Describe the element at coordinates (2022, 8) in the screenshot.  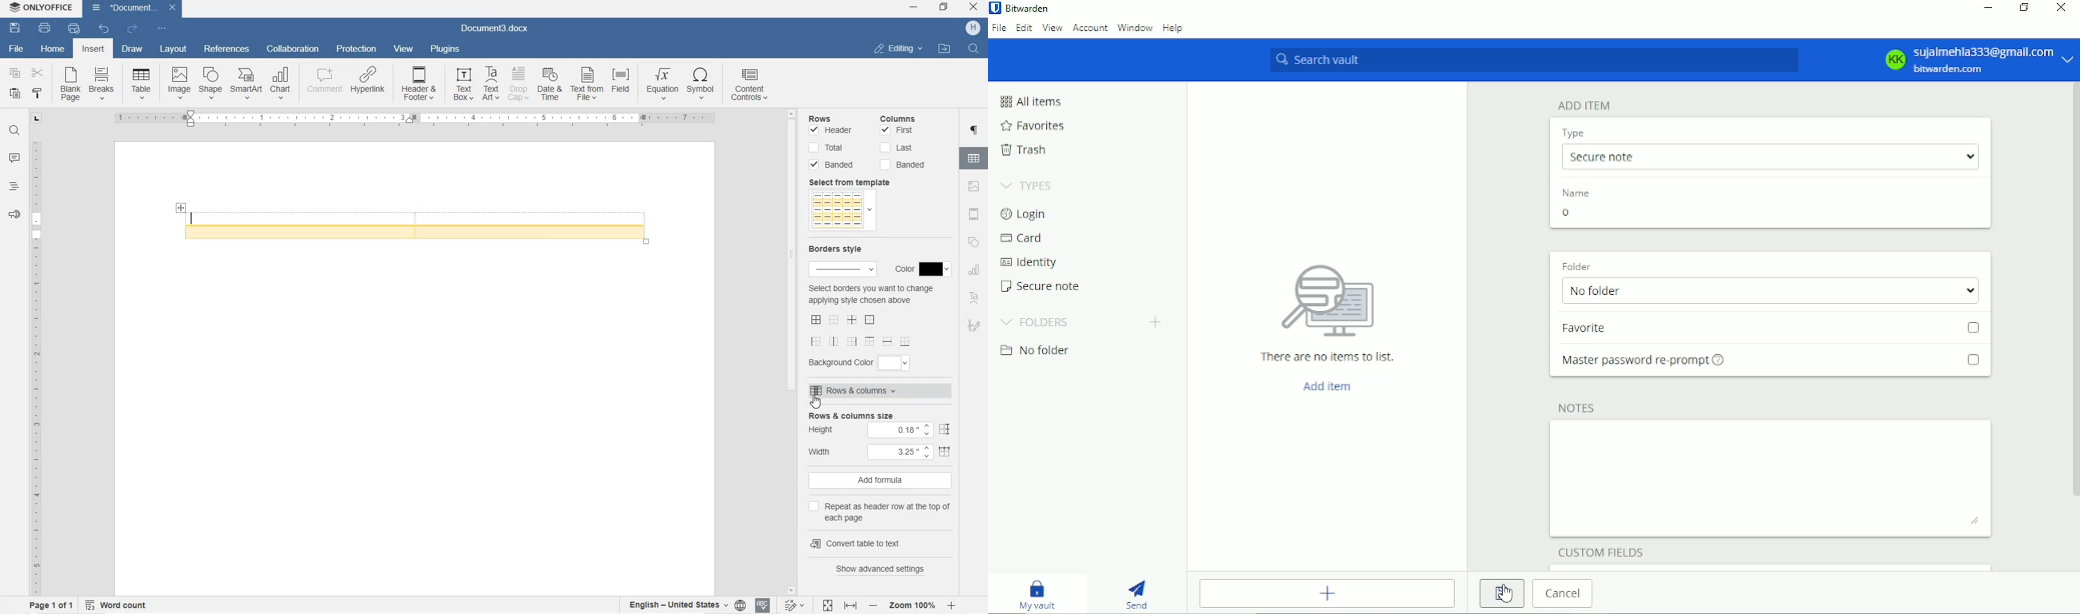
I see `Restore down` at that location.